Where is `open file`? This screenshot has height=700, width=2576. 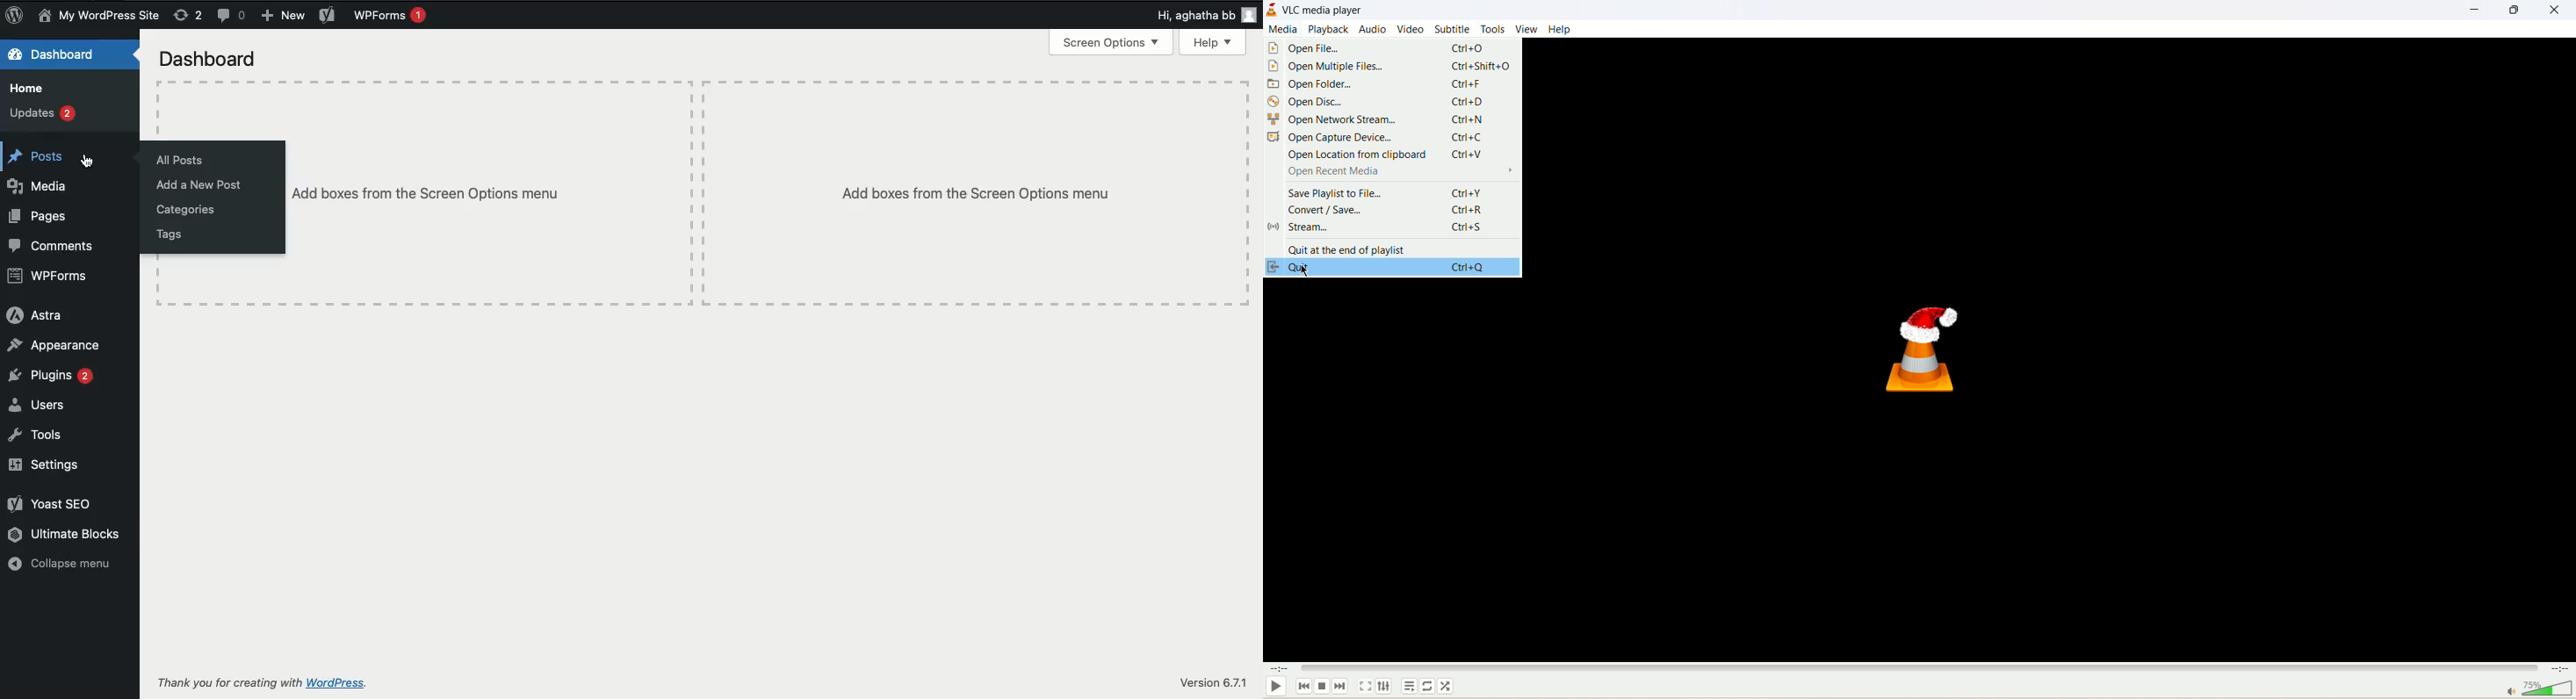
open file is located at coordinates (1394, 49).